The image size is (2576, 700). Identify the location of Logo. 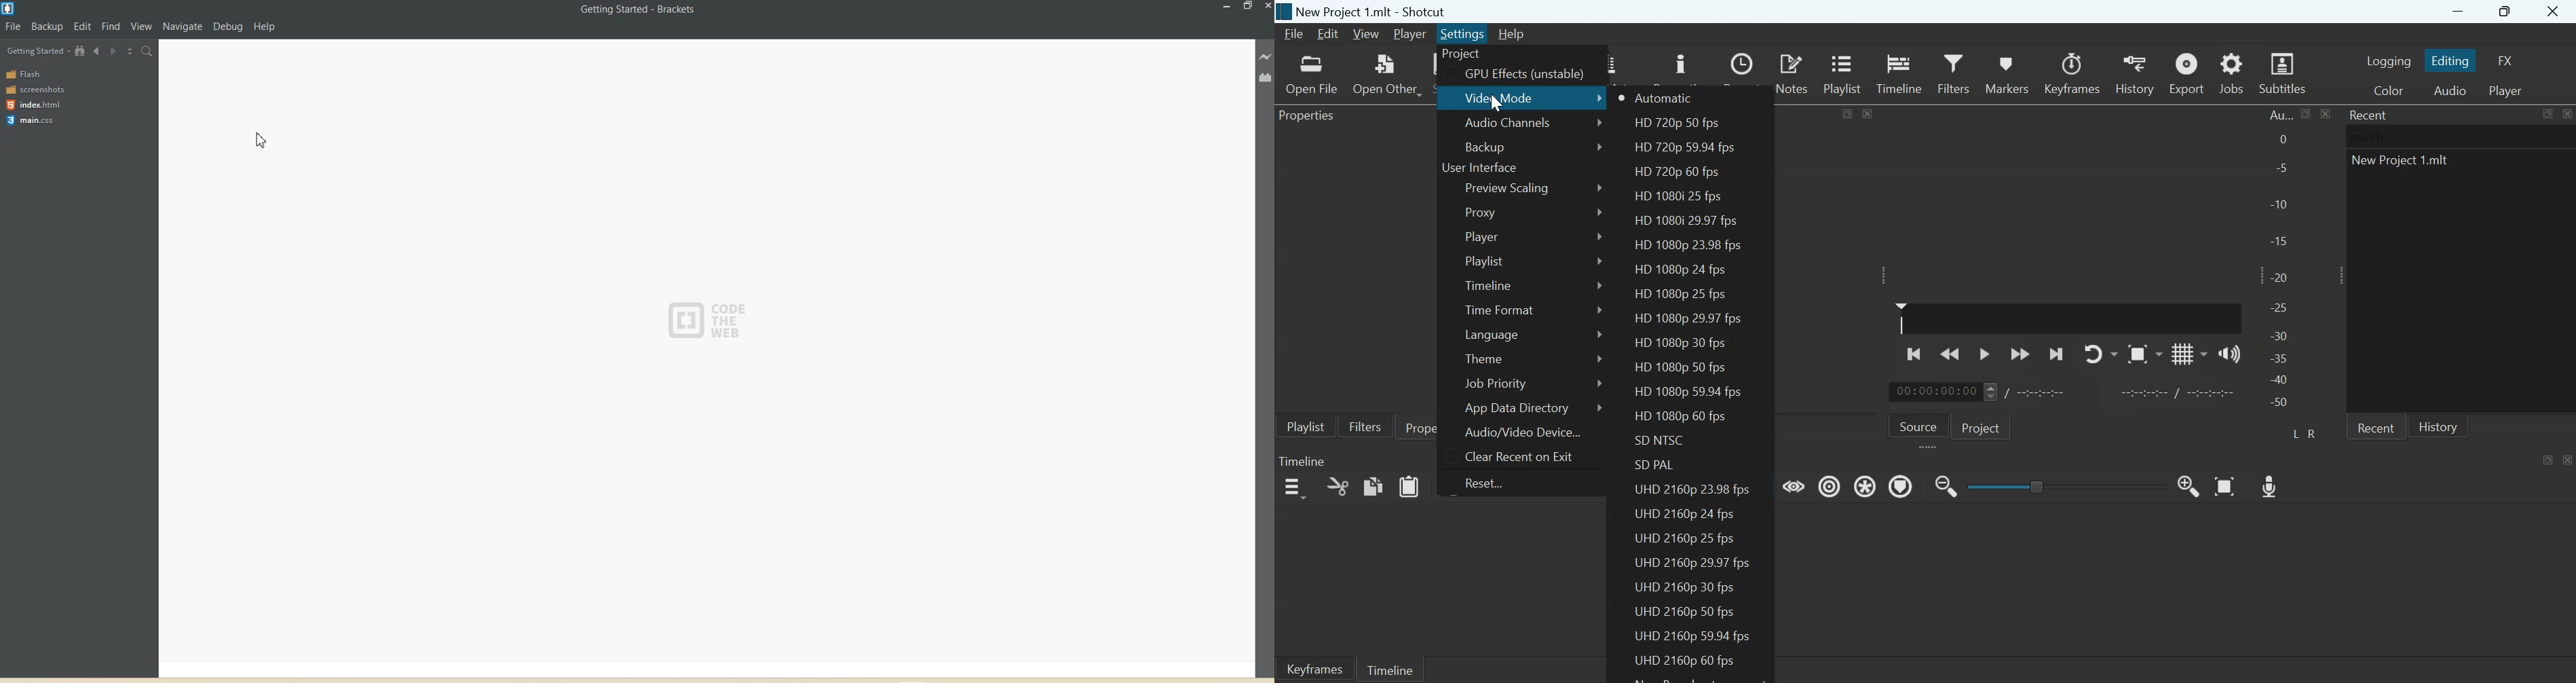
(10, 9).